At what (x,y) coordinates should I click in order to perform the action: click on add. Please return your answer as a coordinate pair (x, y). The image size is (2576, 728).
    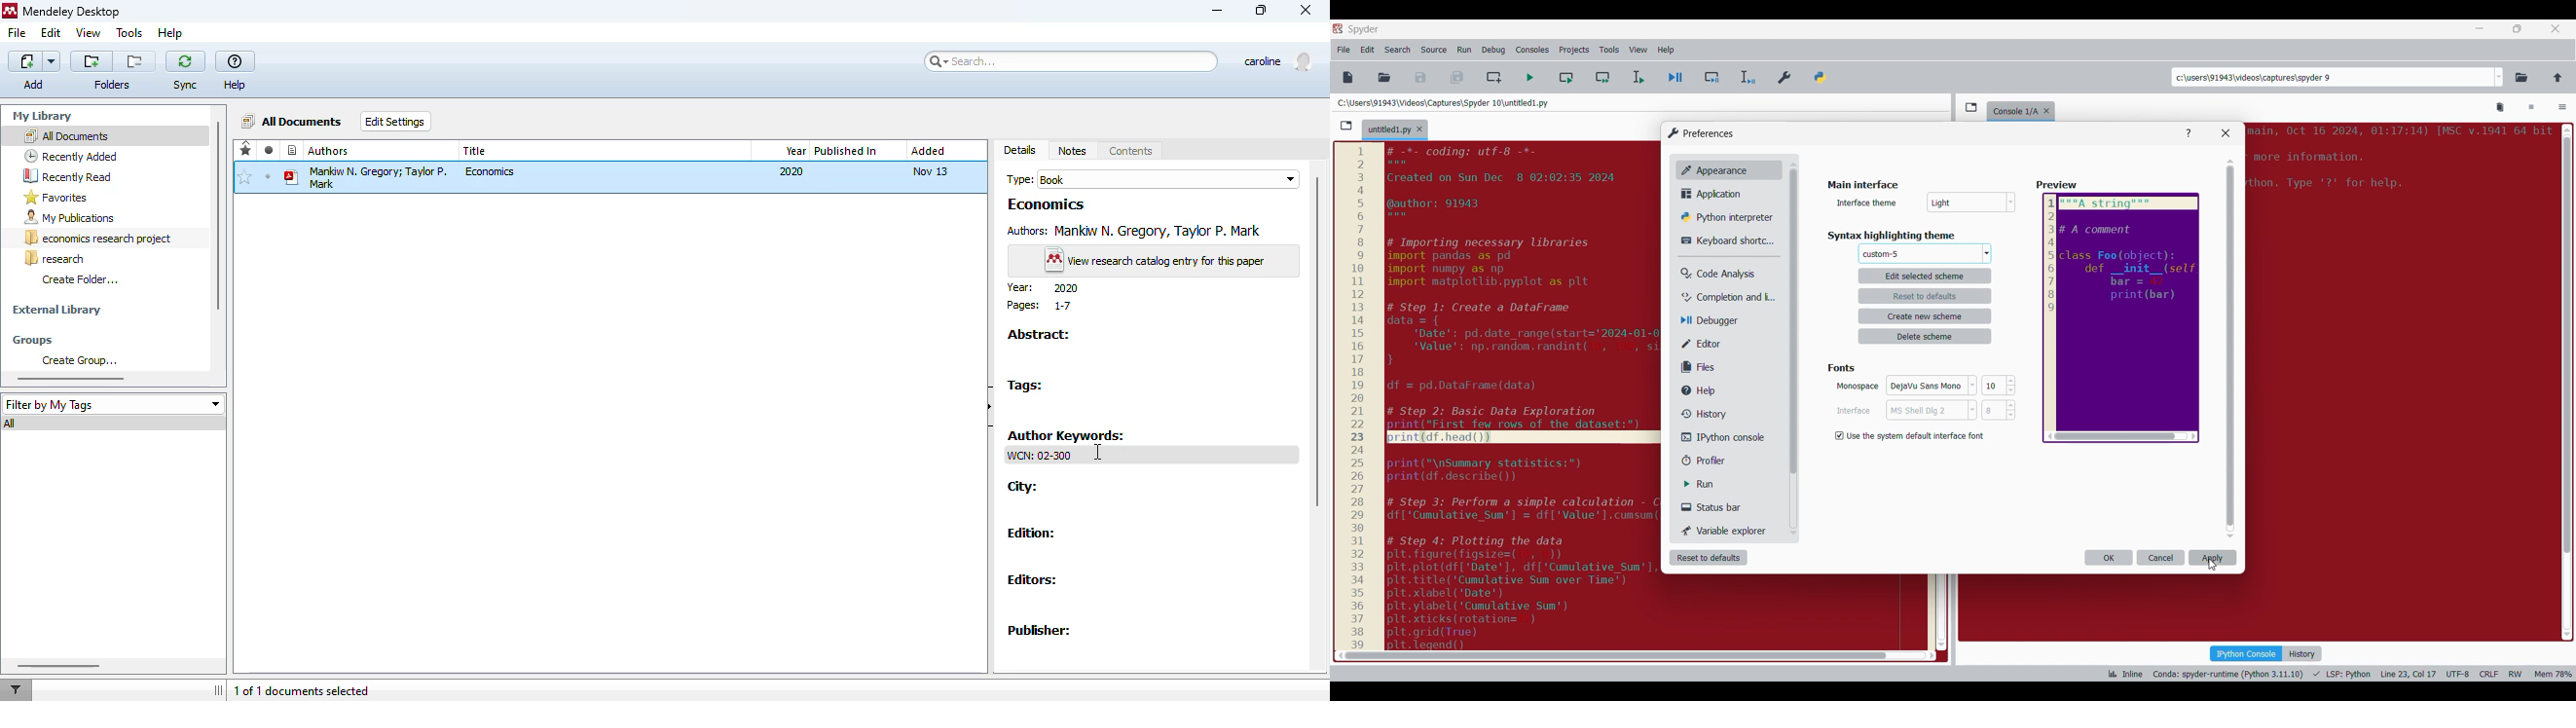
    Looking at the image, I should click on (34, 71).